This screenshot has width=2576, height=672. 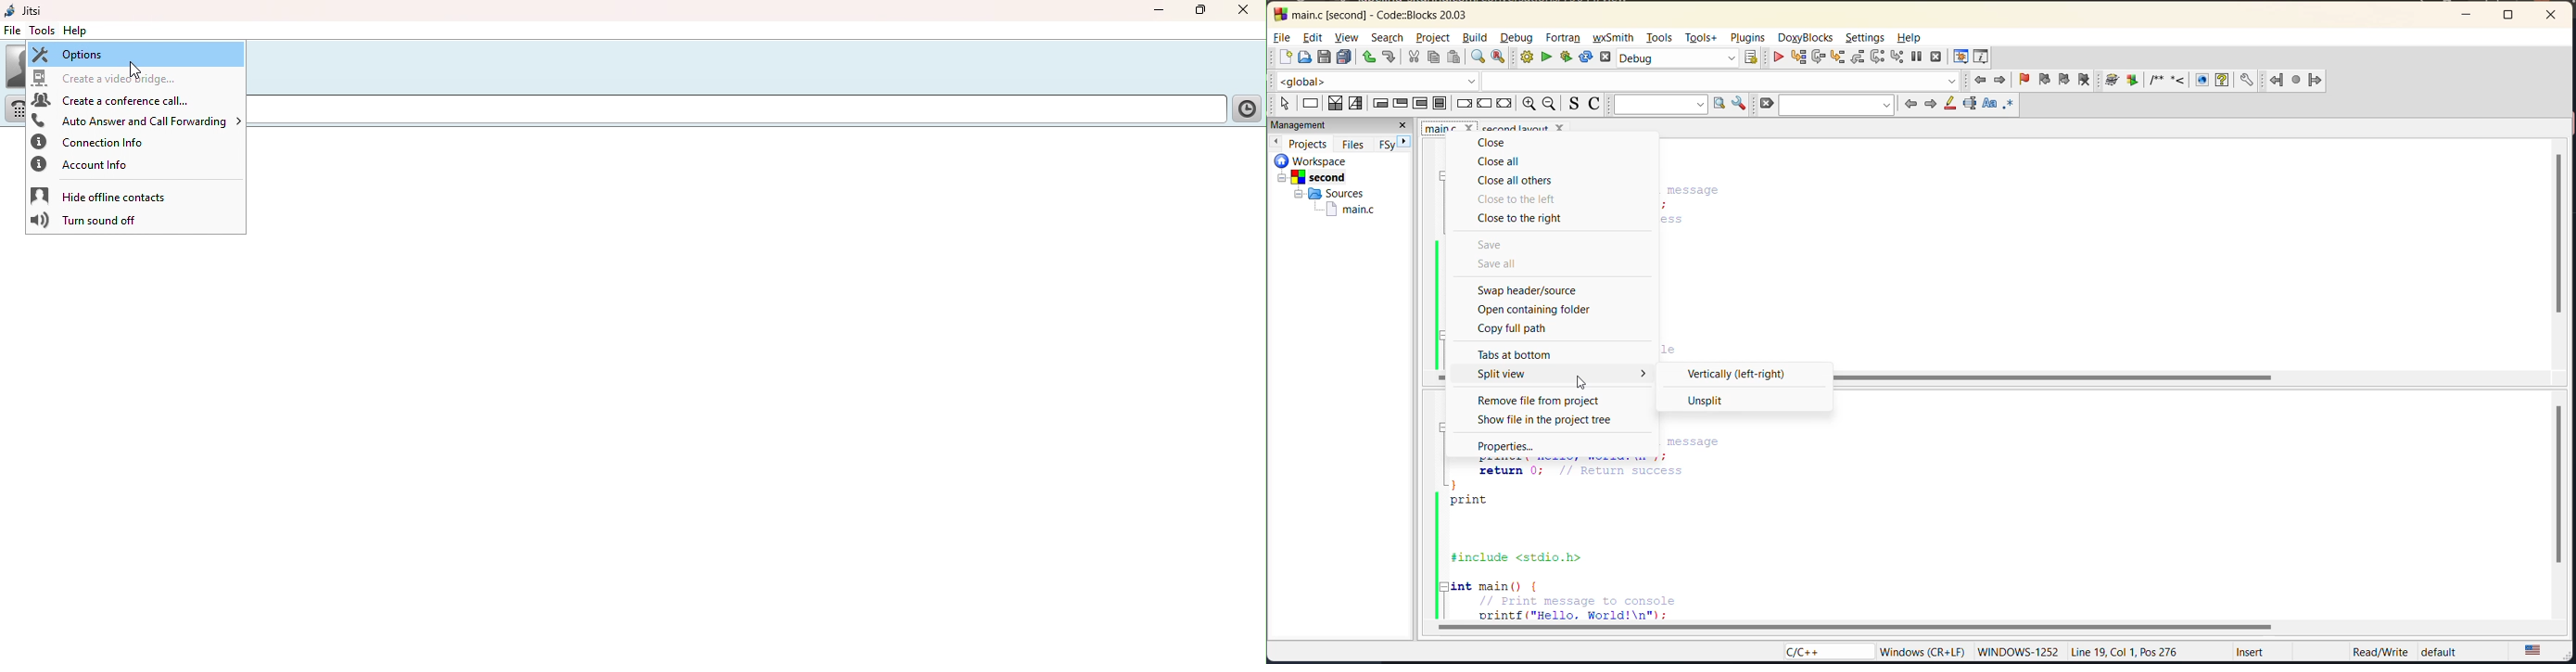 What do you see at coordinates (1454, 58) in the screenshot?
I see `paste` at bounding box center [1454, 58].